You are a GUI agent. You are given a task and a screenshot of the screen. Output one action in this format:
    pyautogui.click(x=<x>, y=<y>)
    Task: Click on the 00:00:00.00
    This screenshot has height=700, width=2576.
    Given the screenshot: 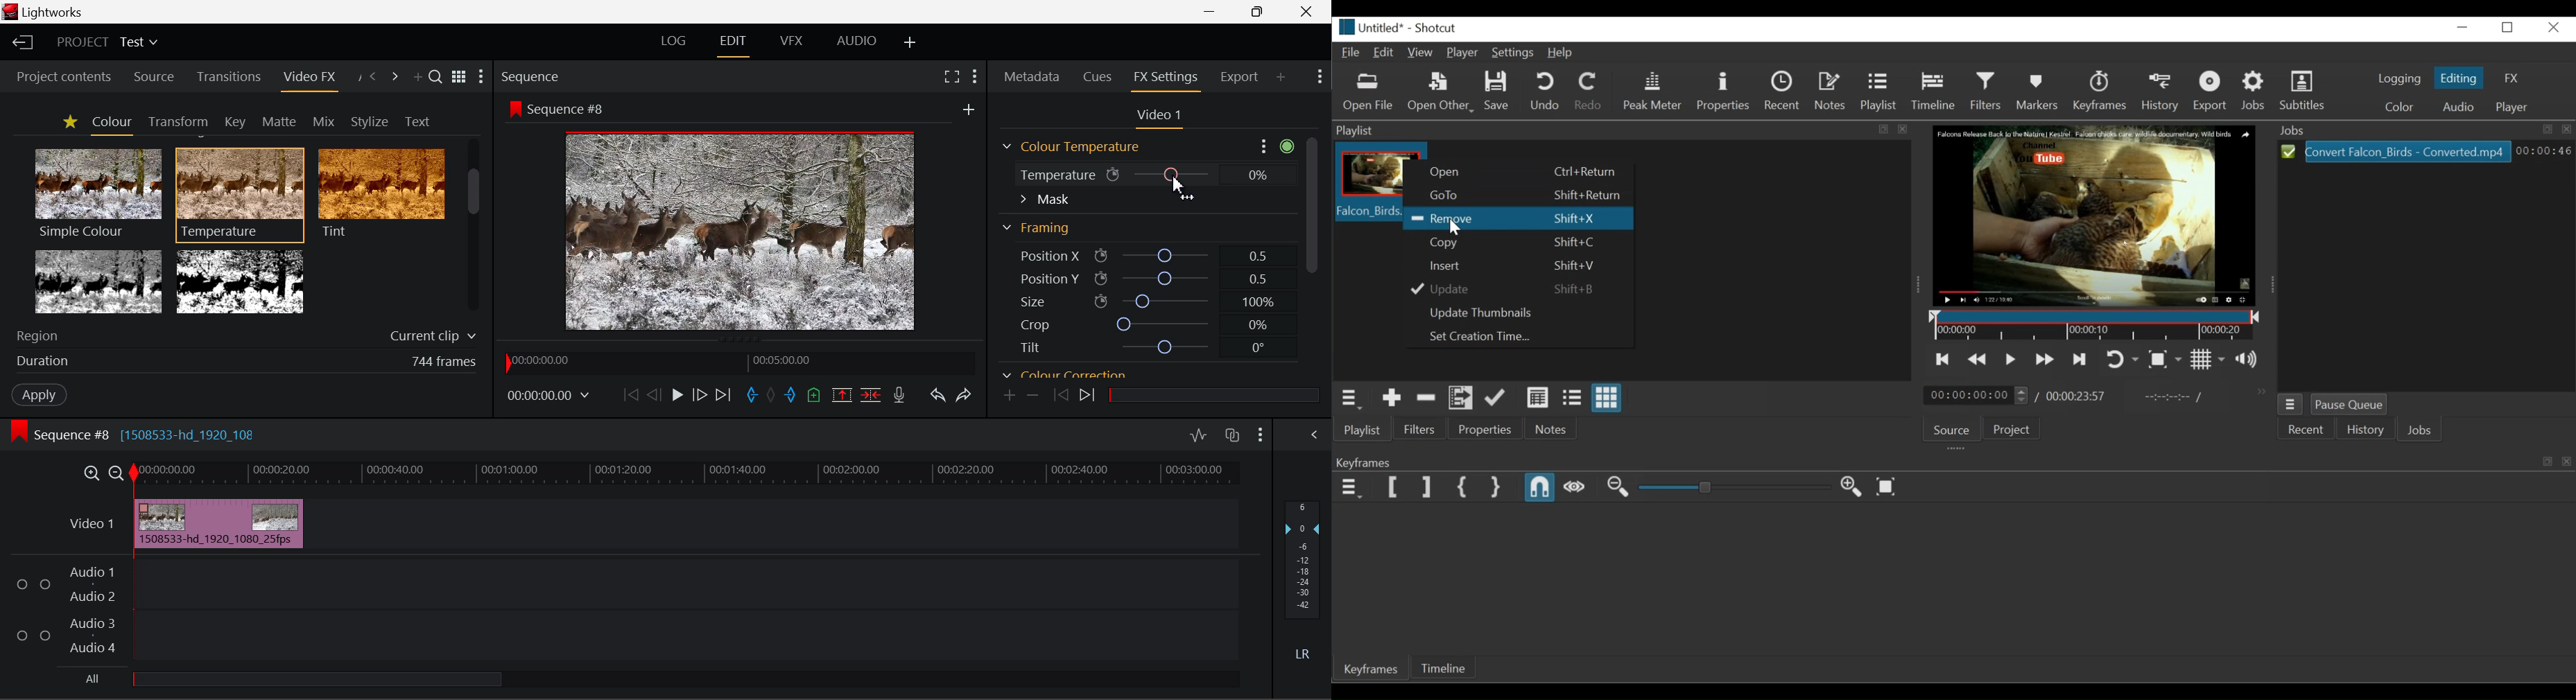 What is the action you would take?
    pyautogui.click(x=551, y=396)
    